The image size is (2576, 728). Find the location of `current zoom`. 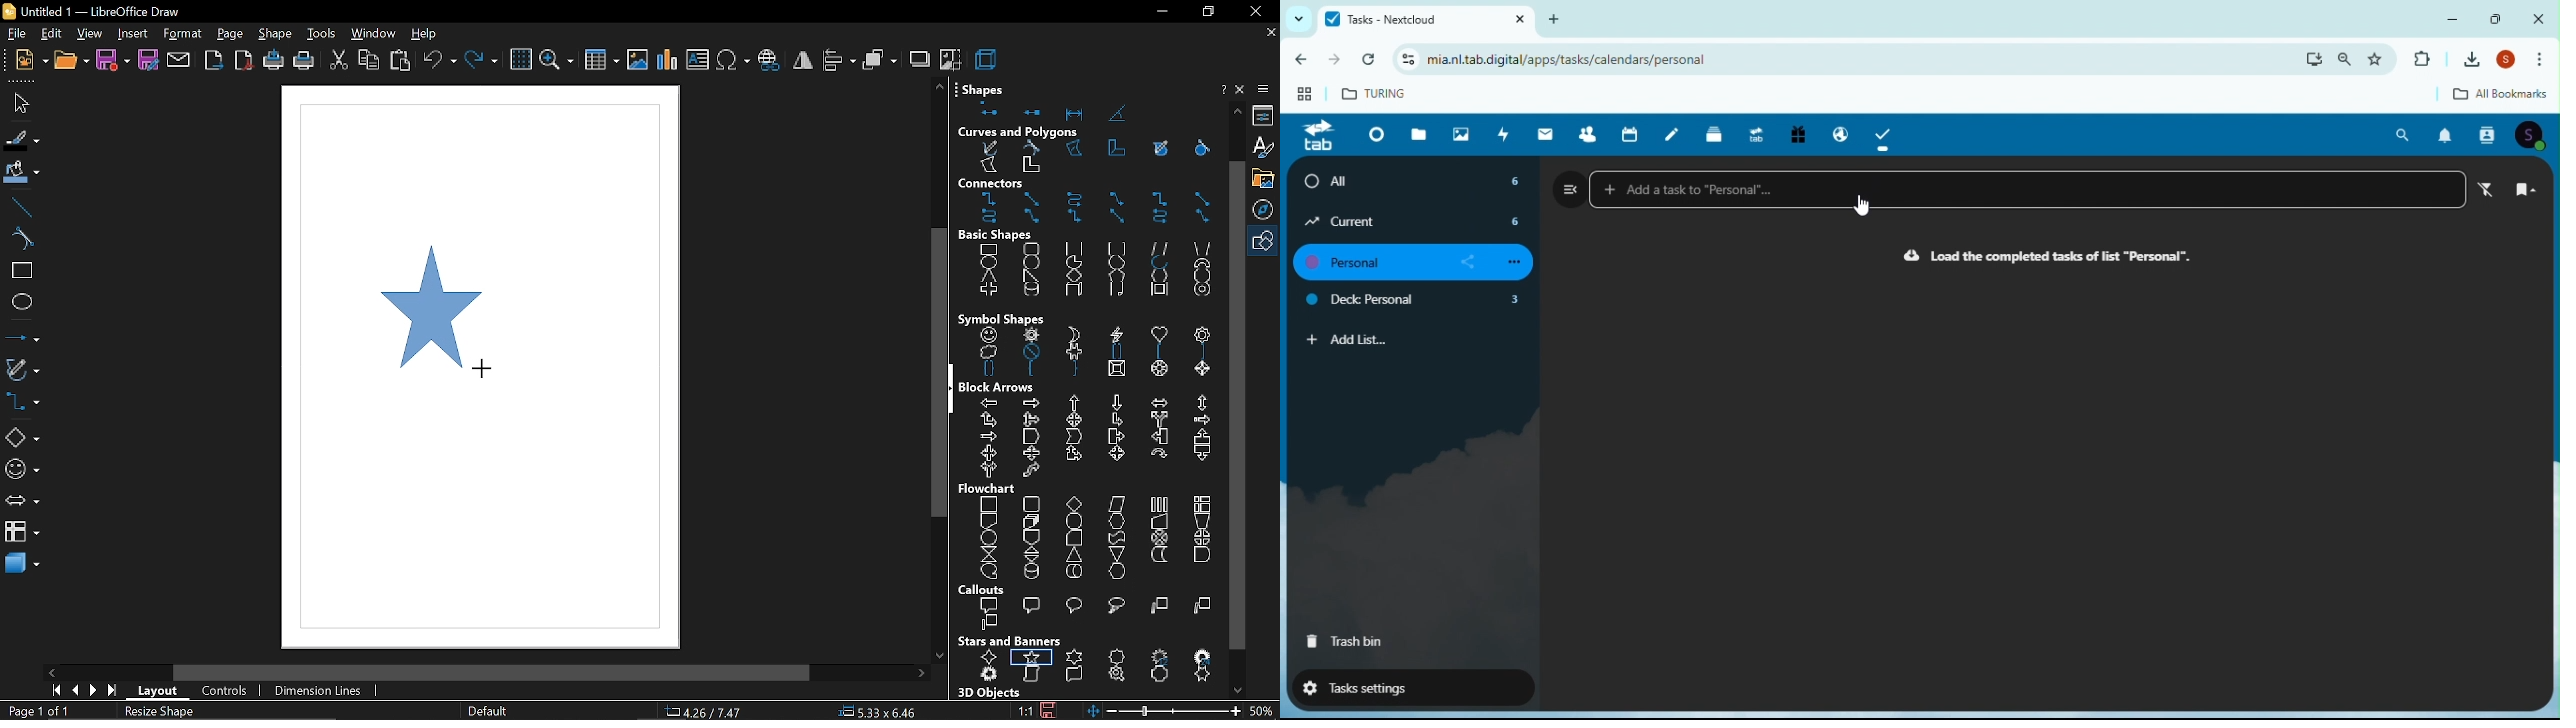

current zoom is located at coordinates (1265, 712).